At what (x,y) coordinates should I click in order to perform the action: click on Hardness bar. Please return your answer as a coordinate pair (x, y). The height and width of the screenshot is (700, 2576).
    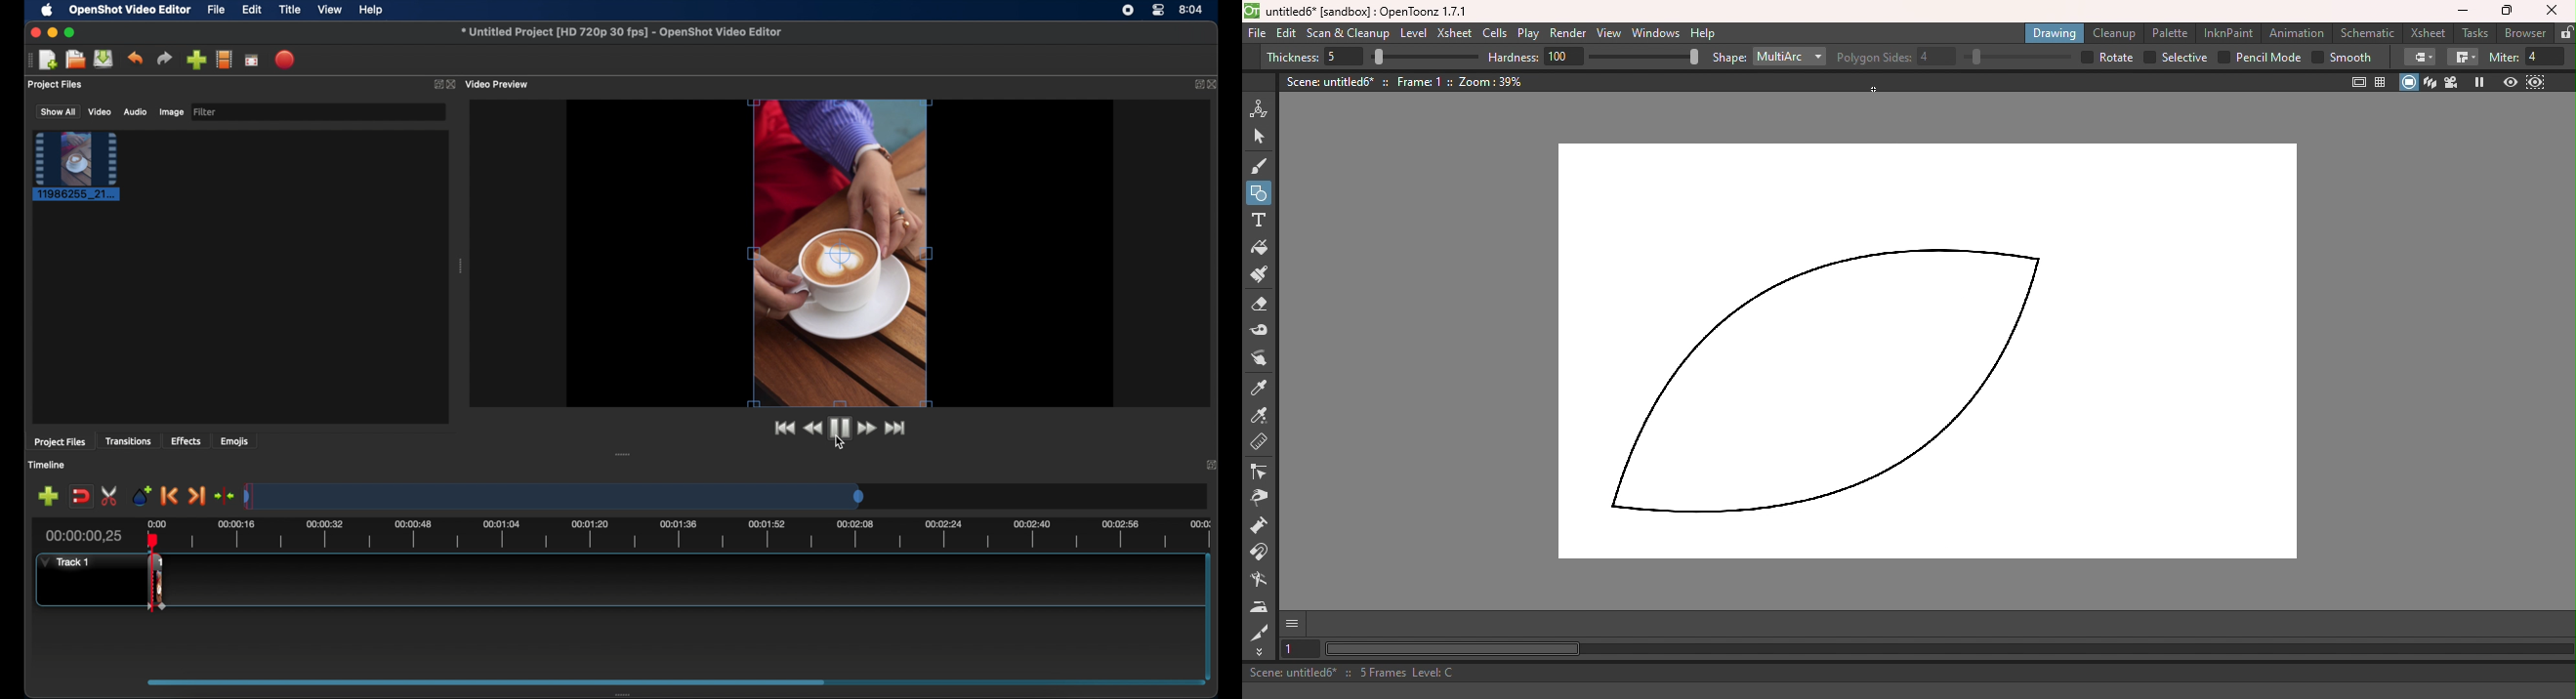
    Looking at the image, I should click on (1644, 57).